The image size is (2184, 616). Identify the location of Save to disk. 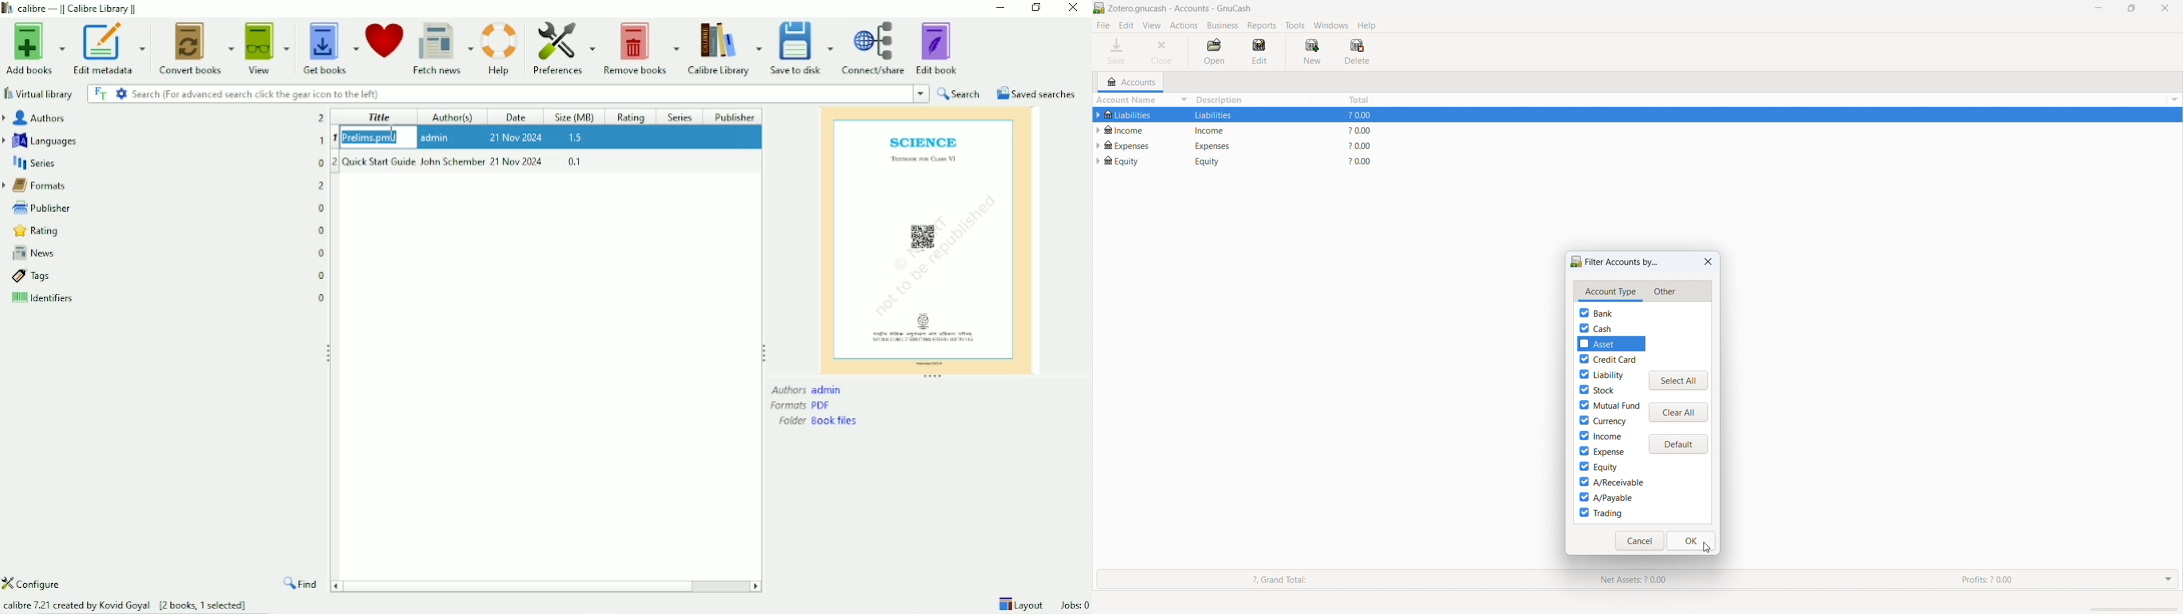
(802, 48).